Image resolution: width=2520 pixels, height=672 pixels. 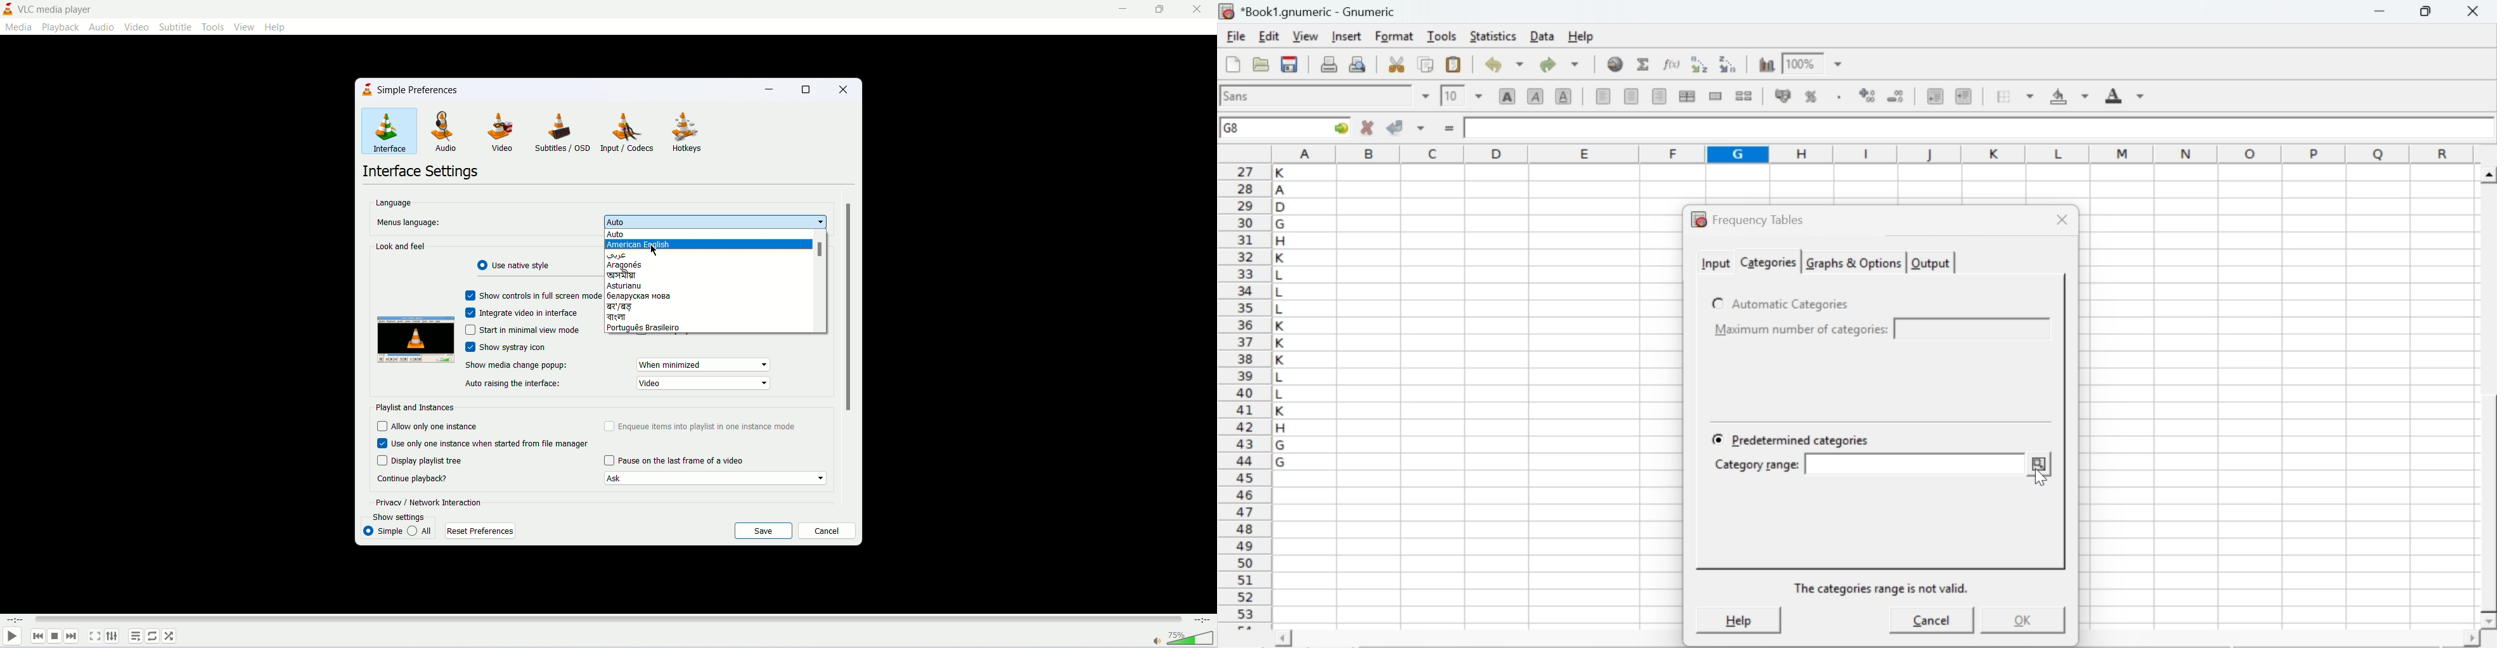 What do you see at coordinates (689, 133) in the screenshot?
I see `hotkeys` at bounding box center [689, 133].